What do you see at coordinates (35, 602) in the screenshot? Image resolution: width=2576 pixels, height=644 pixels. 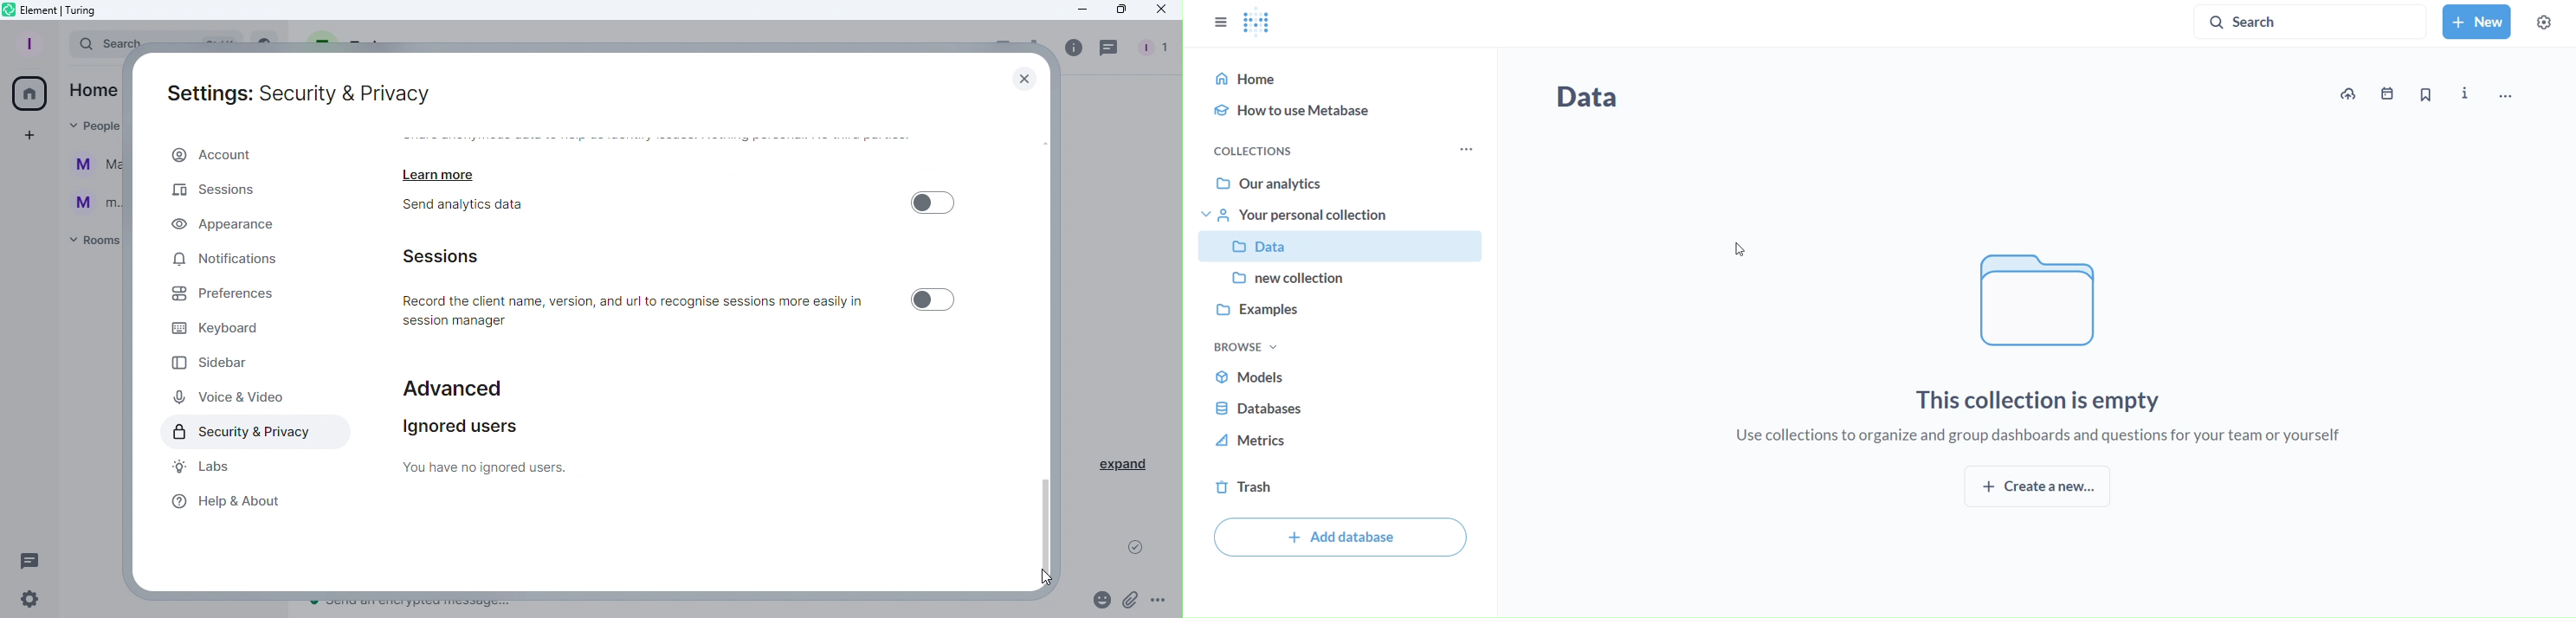 I see `Settings` at bounding box center [35, 602].